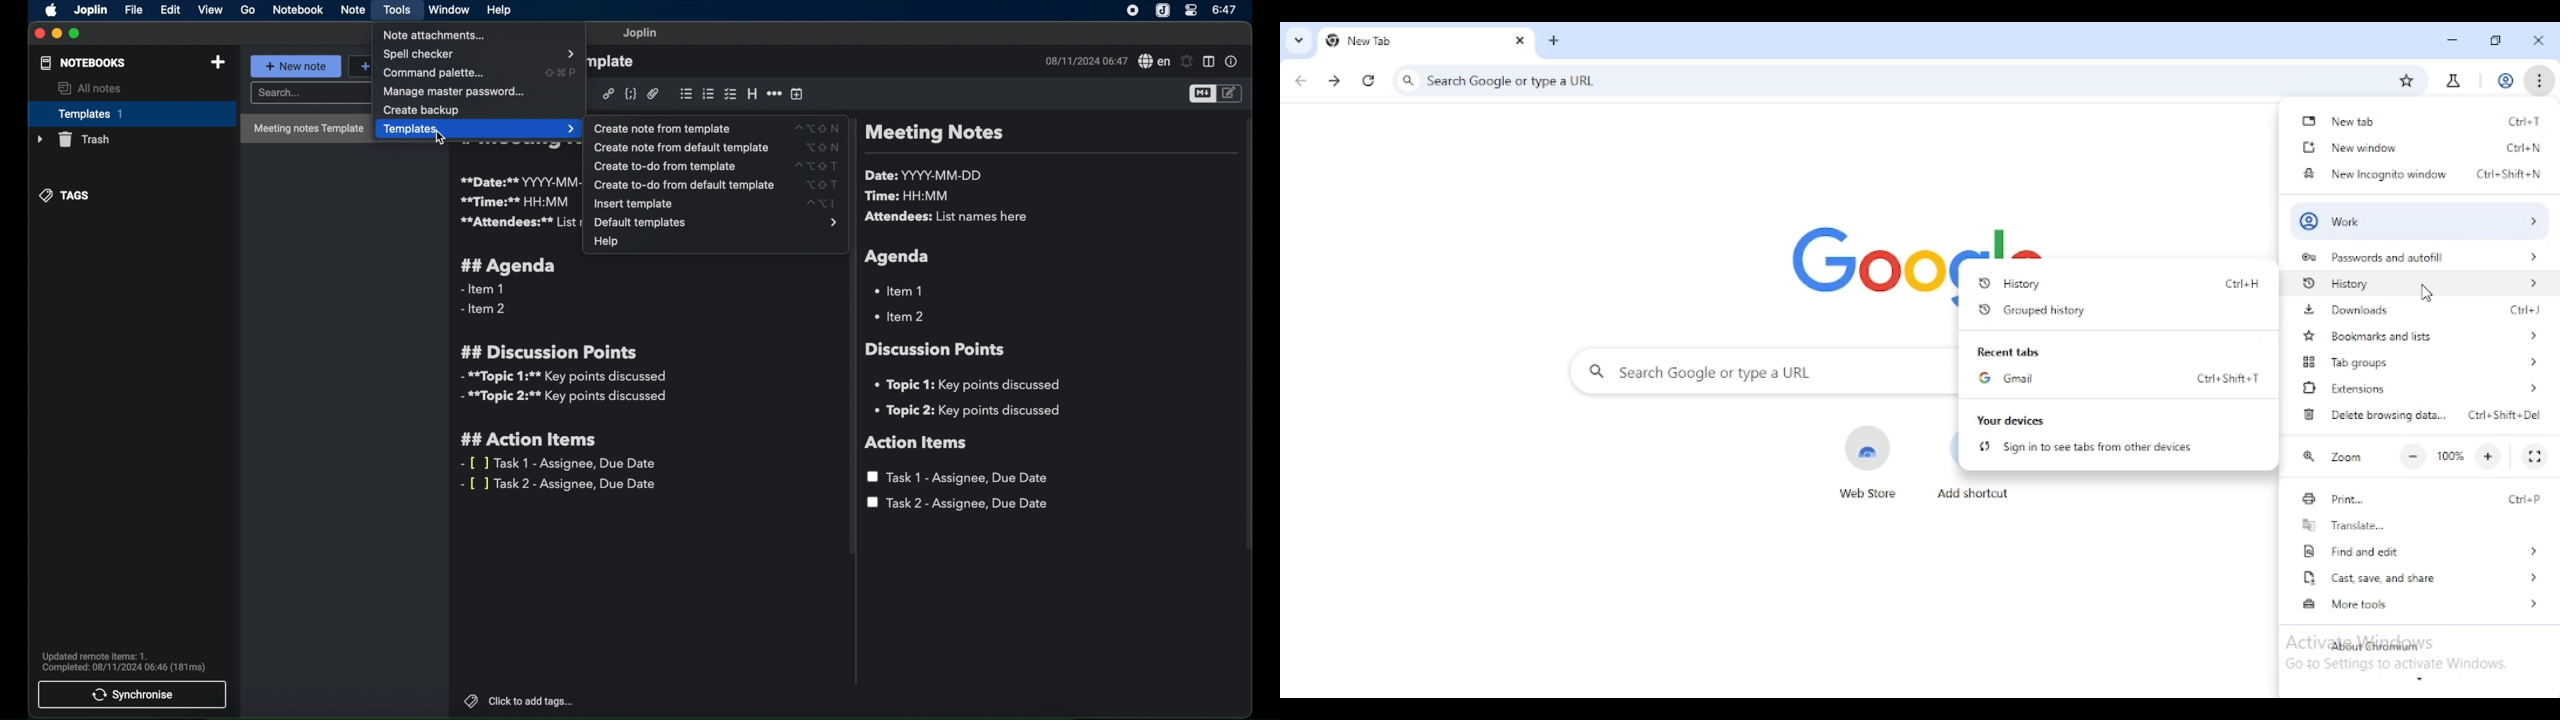 The width and height of the screenshot is (2576, 728). Describe the element at coordinates (717, 147) in the screenshot. I see `create note from default template` at that location.